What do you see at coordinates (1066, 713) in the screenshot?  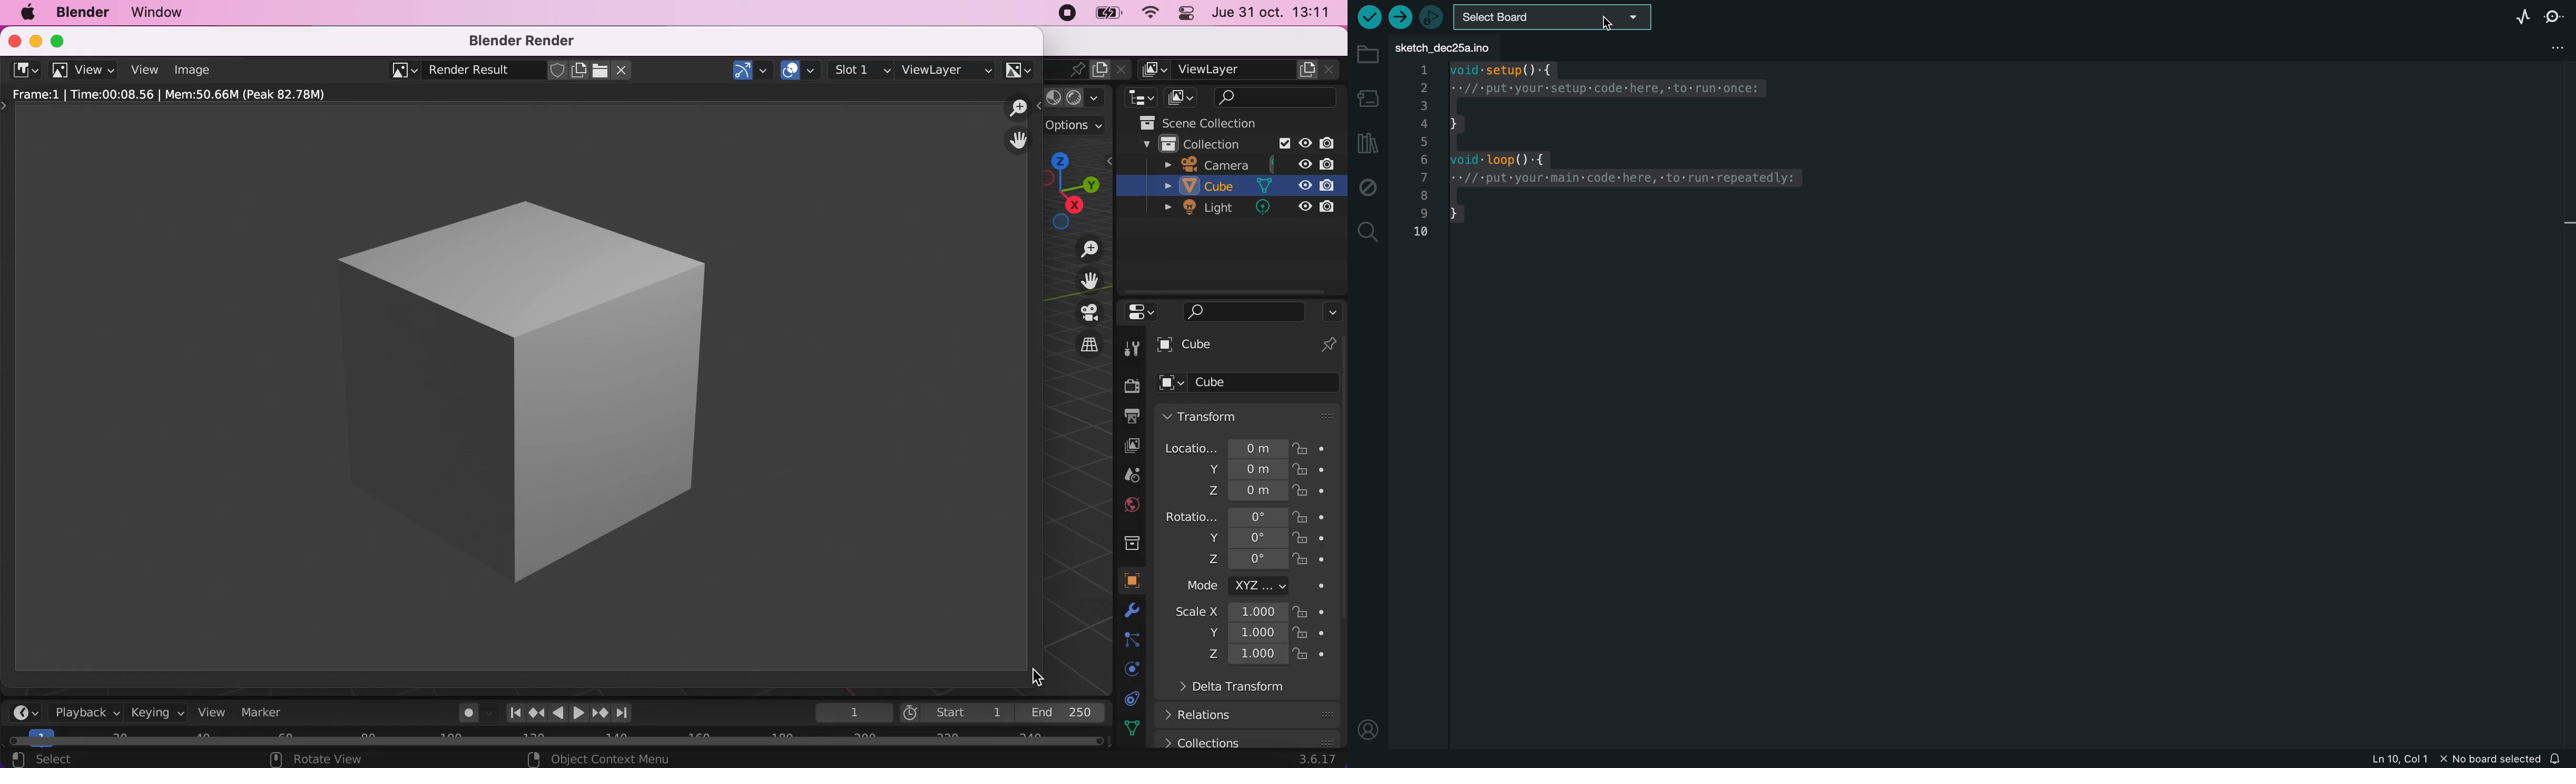 I see `end 250` at bounding box center [1066, 713].